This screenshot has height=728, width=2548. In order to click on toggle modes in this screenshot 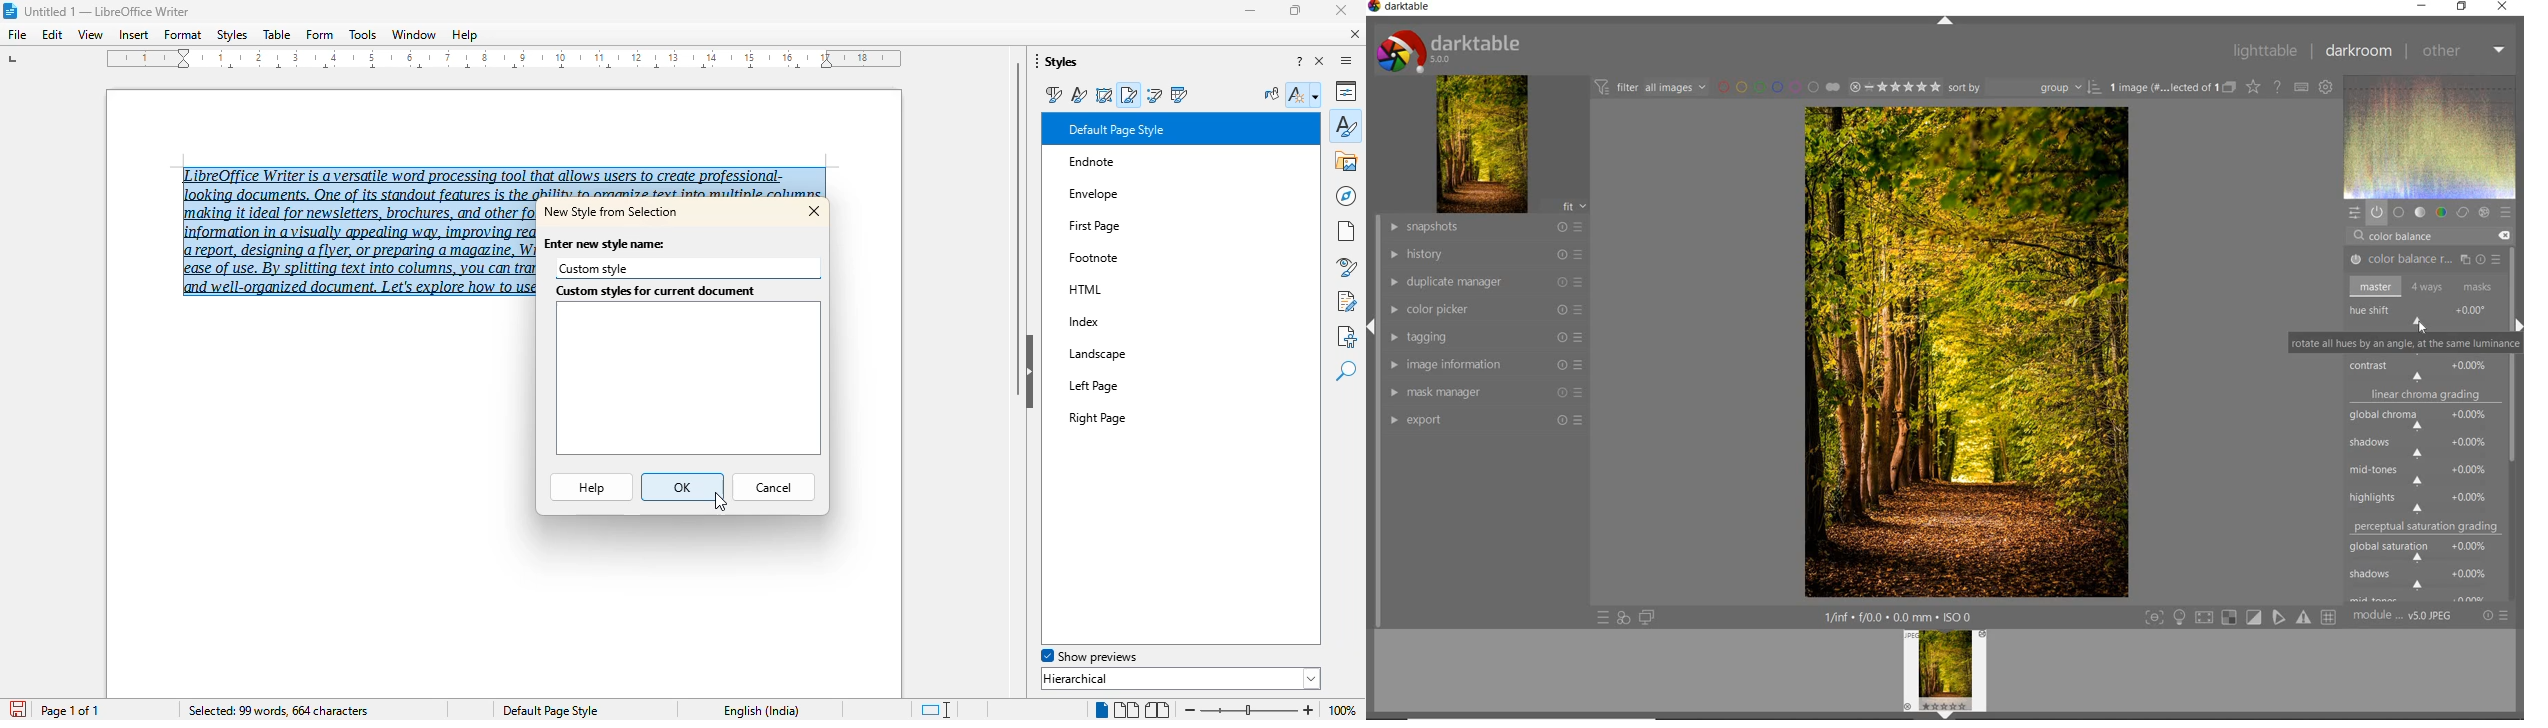, I will do `click(2238, 617)`.